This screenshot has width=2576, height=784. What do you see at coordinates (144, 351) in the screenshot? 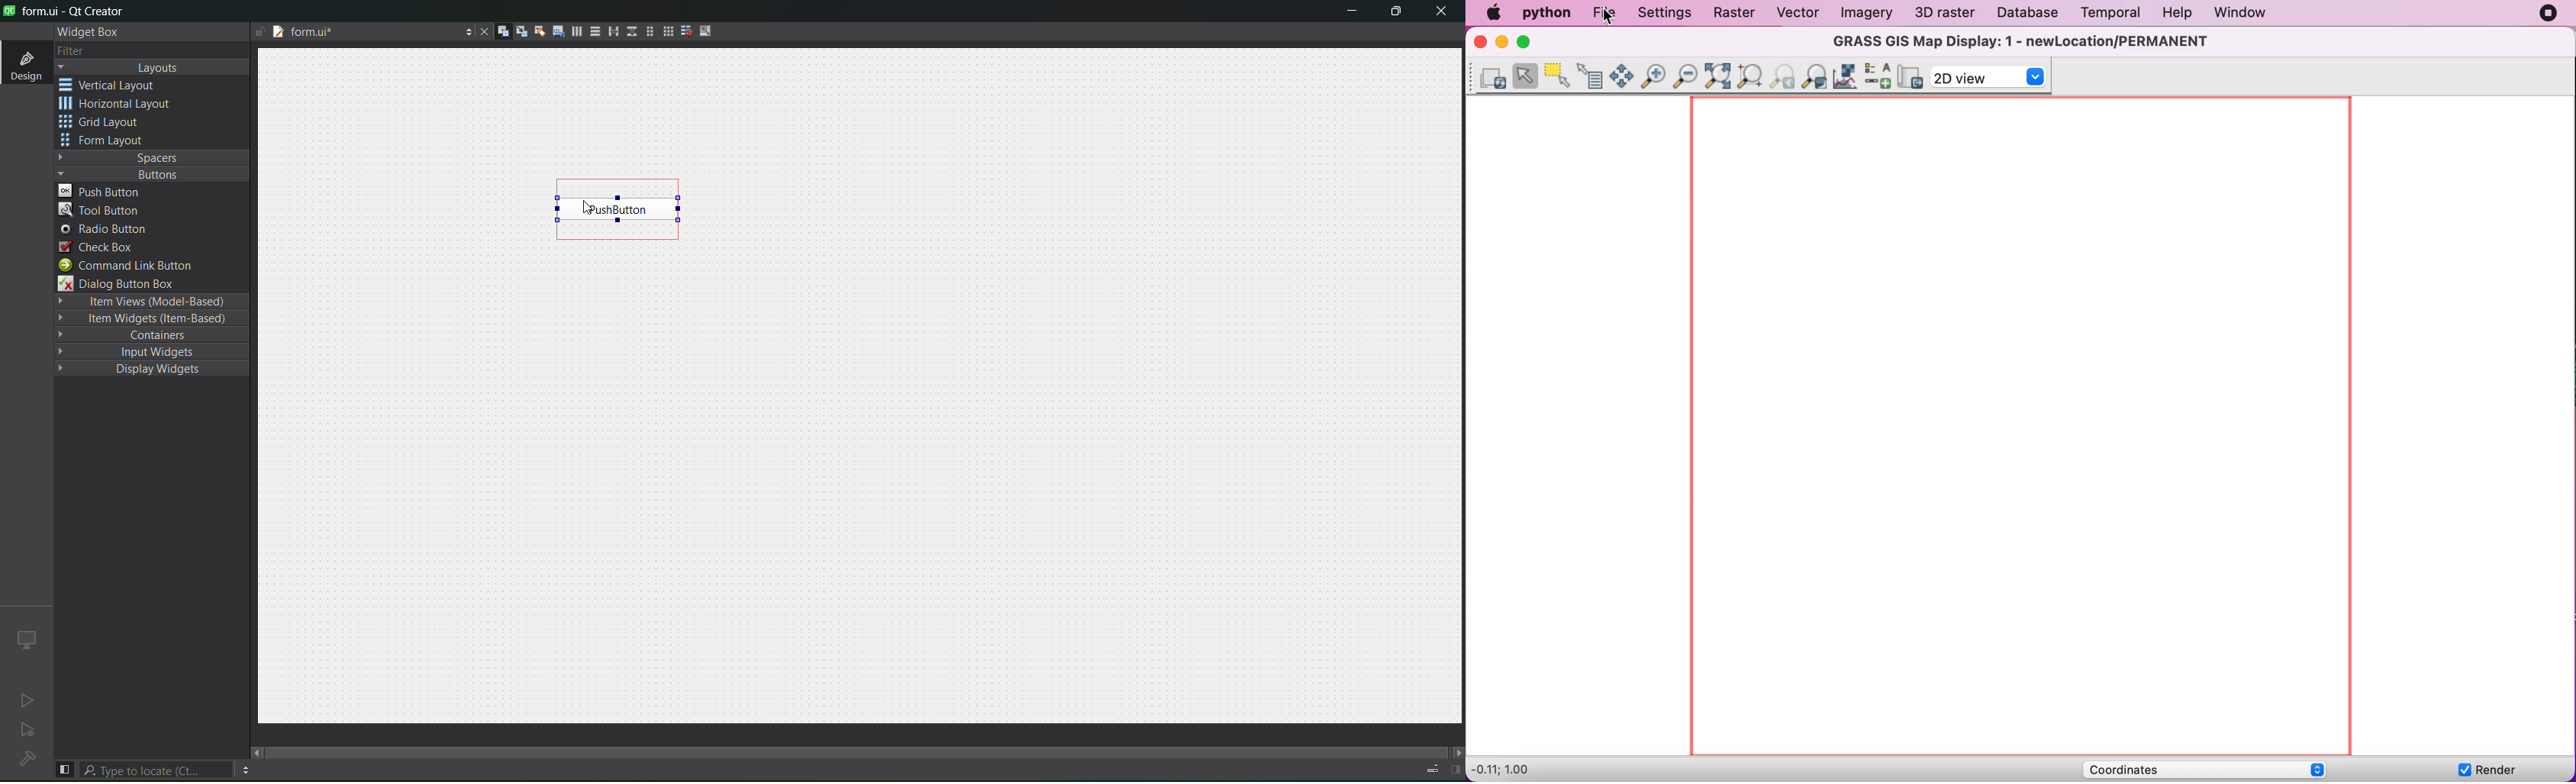
I see `input widgets` at bounding box center [144, 351].